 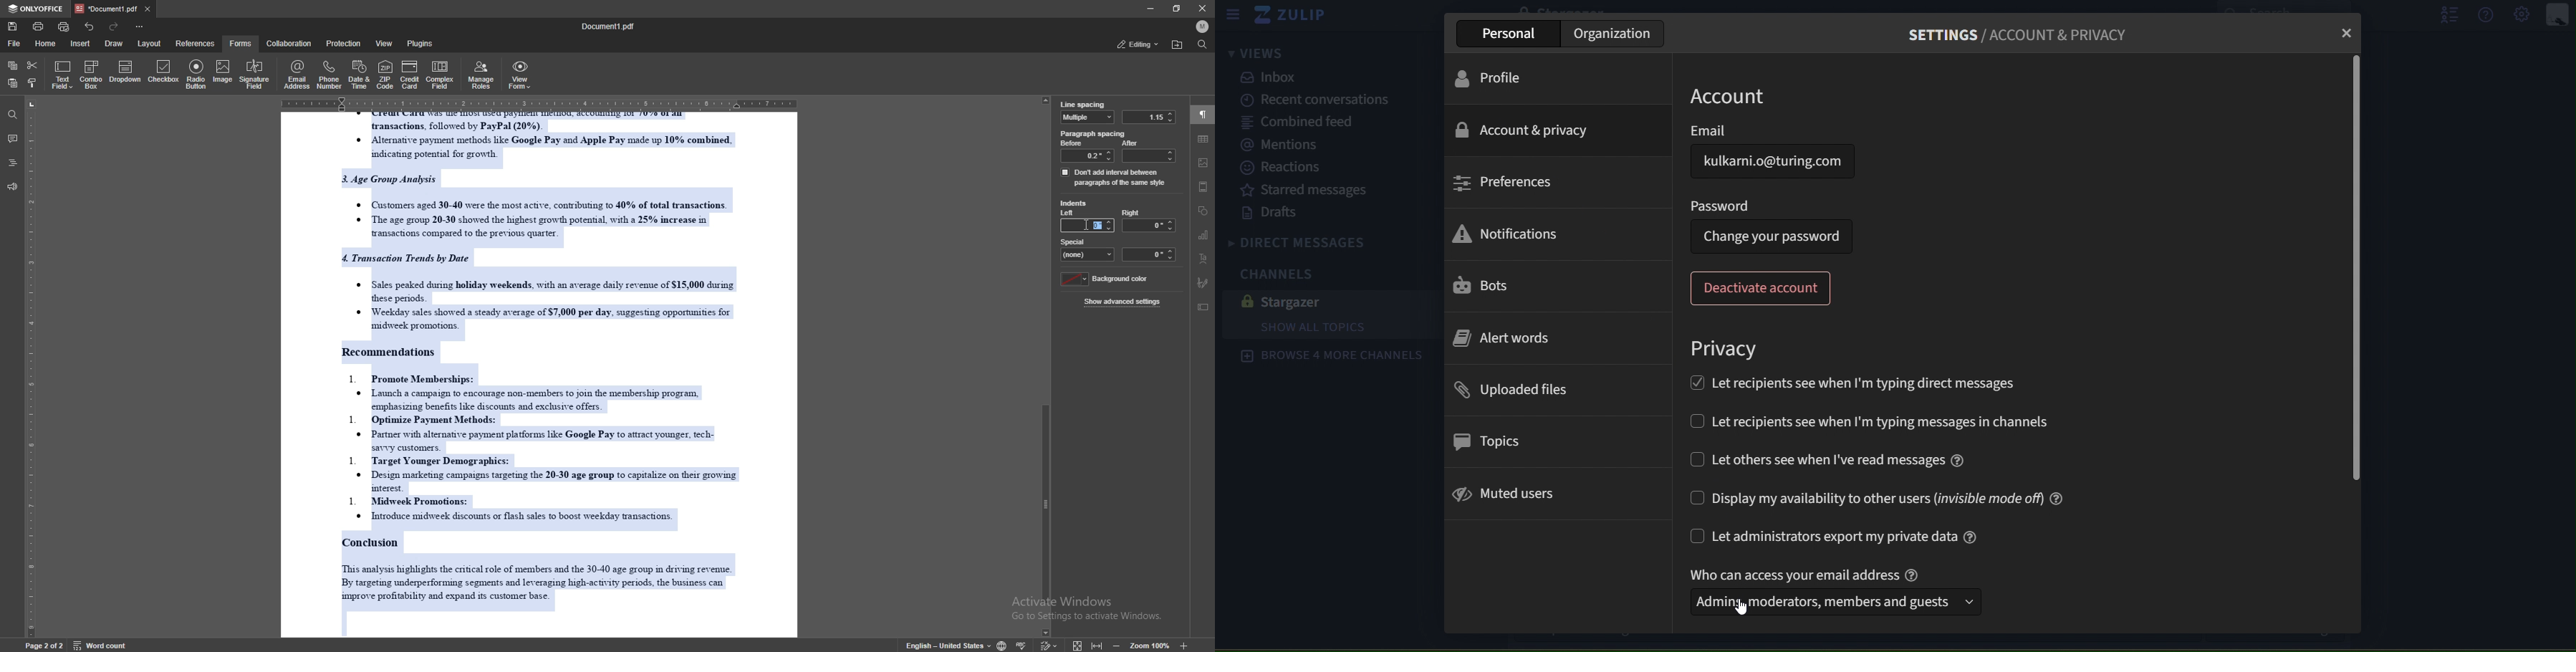 I want to click on indent space, so click(x=1150, y=254).